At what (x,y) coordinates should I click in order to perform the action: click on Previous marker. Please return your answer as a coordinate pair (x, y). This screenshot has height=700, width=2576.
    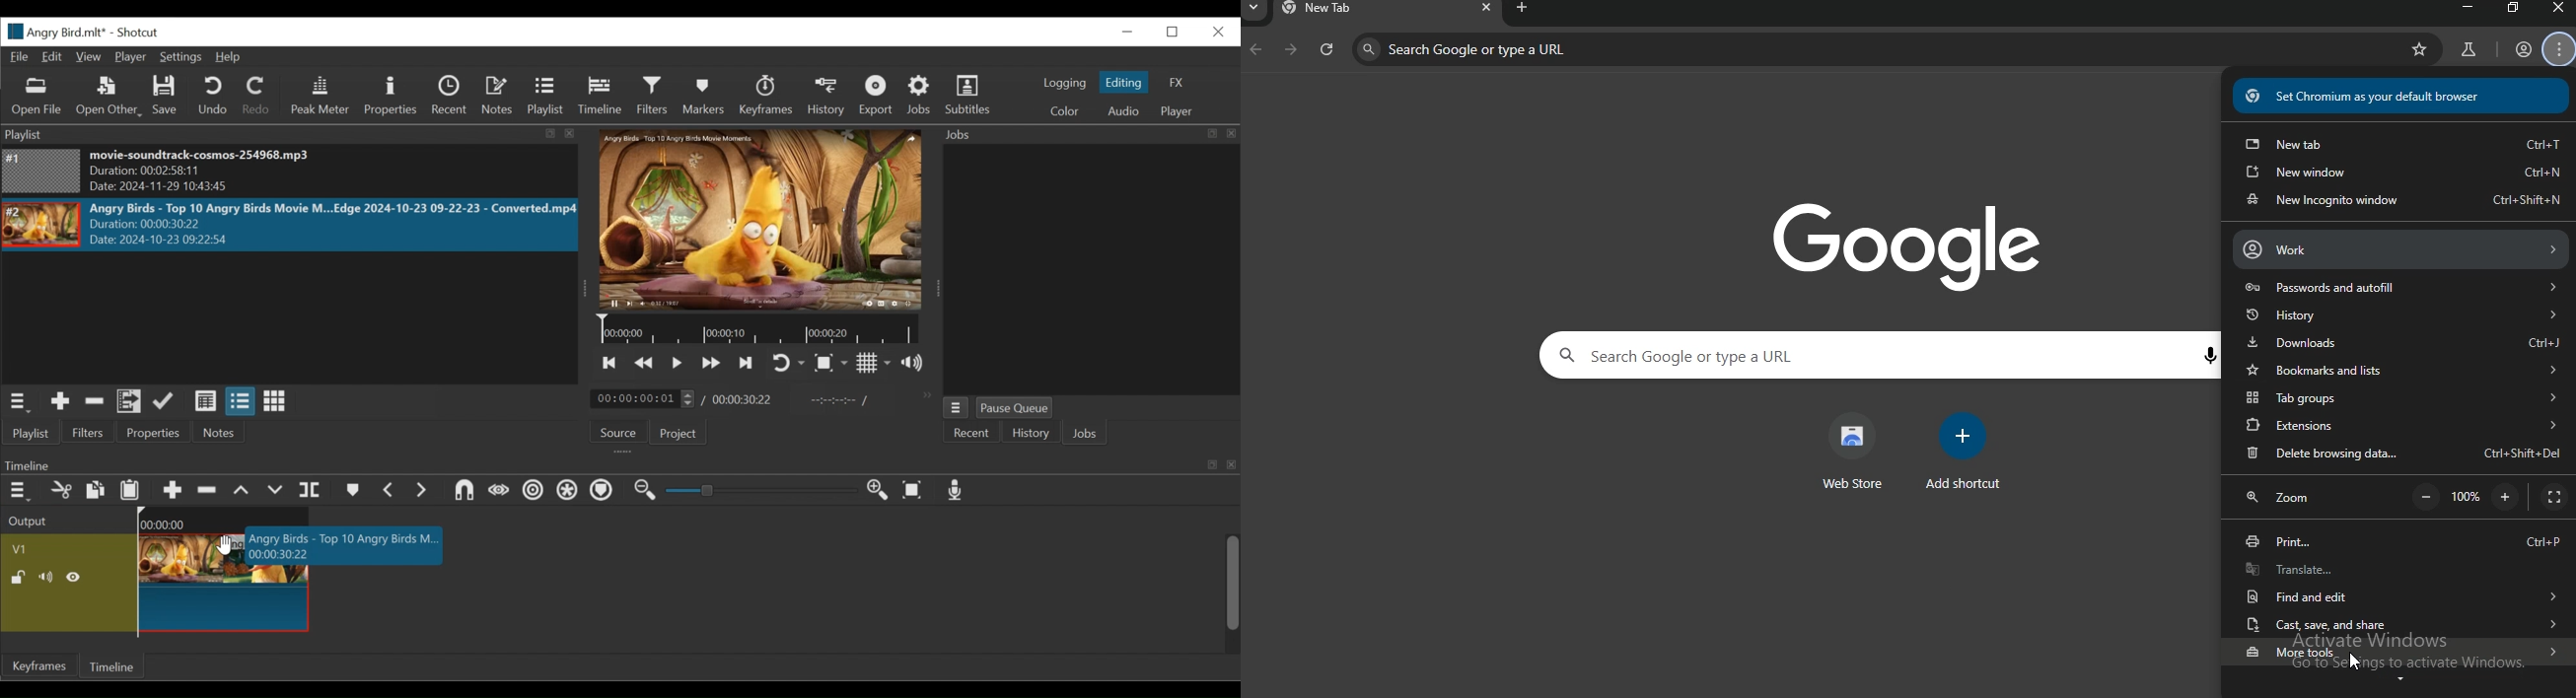
    Looking at the image, I should click on (389, 489).